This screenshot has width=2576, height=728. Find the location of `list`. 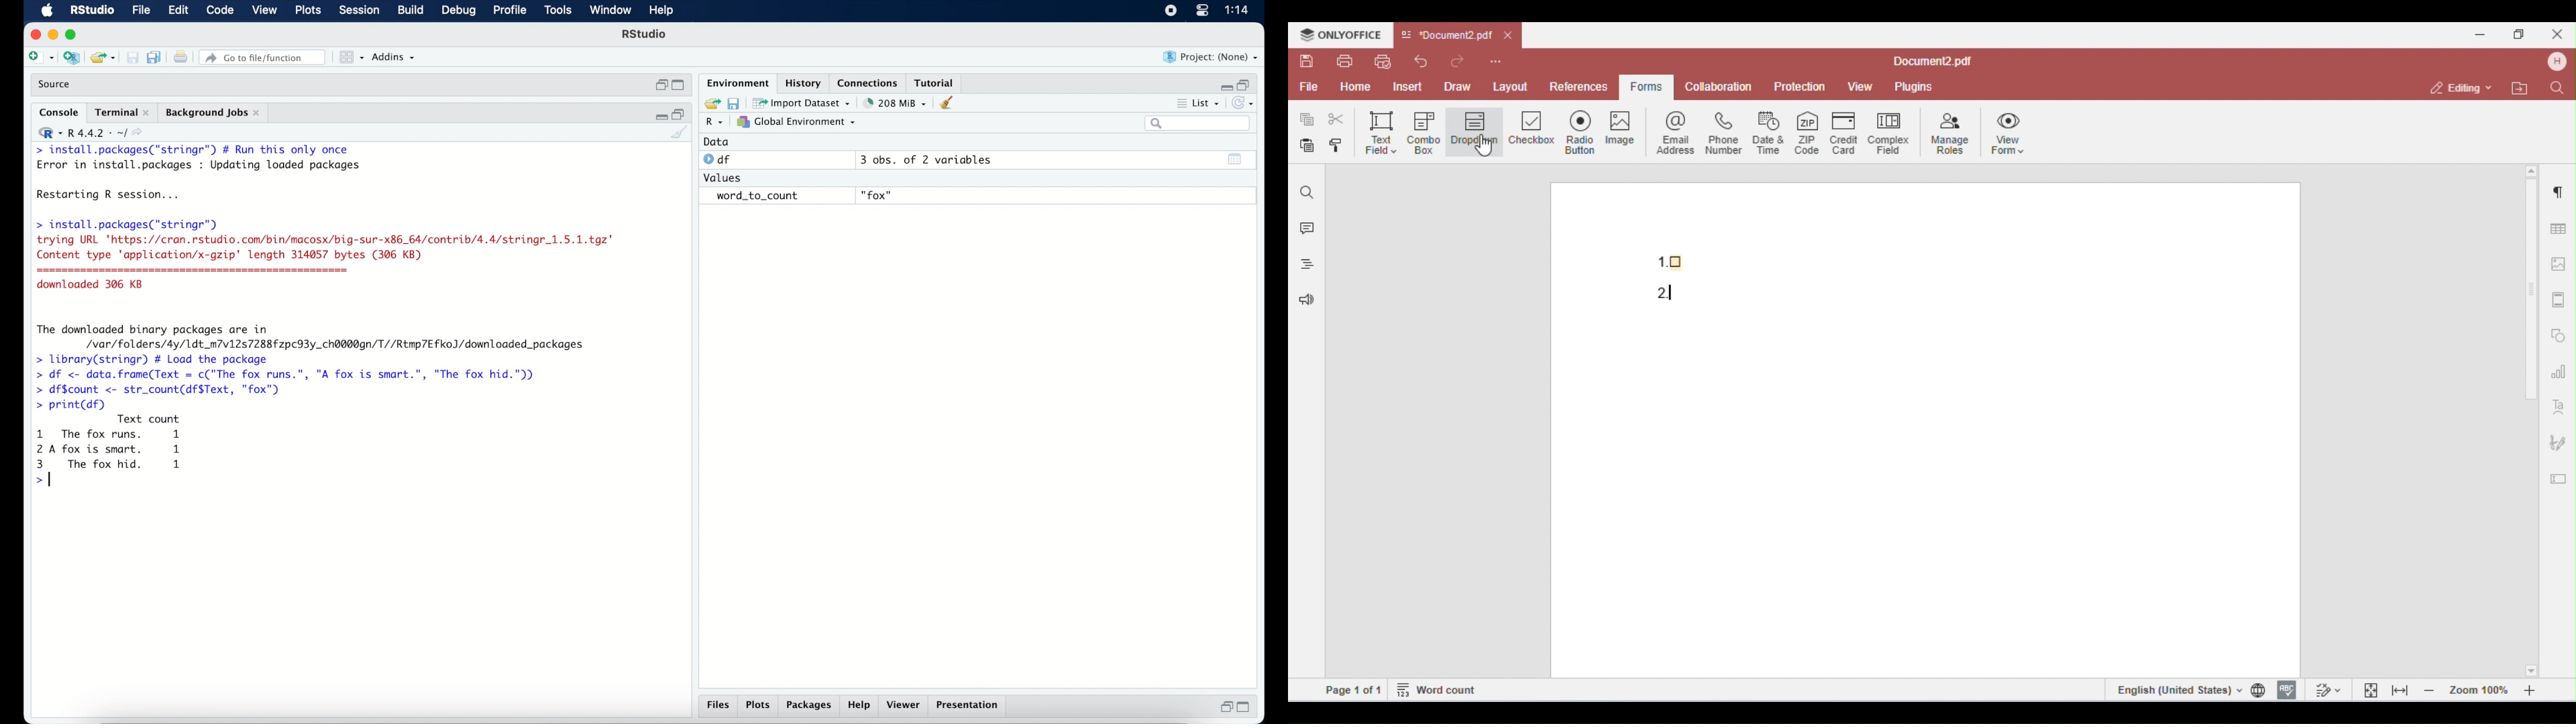

list is located at coordinates (1199, 105).